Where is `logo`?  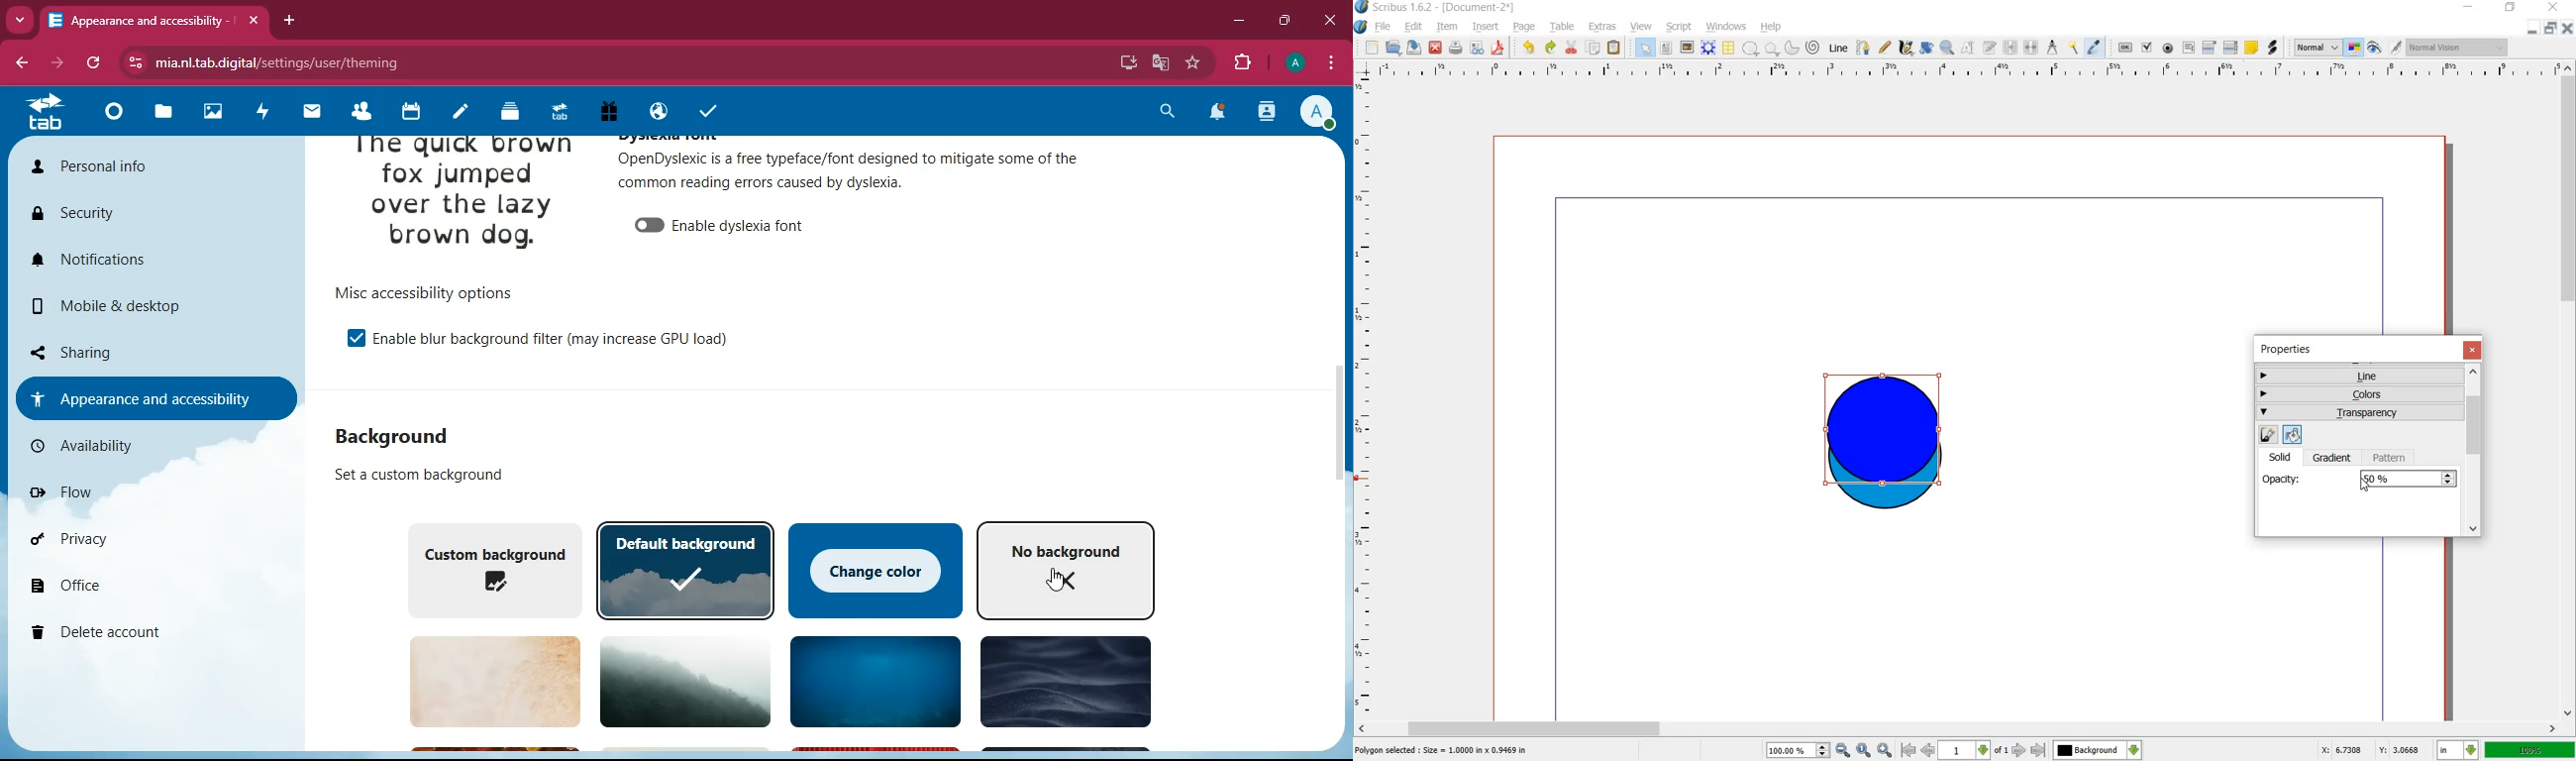 logo is located at coordinates (1362, 7).